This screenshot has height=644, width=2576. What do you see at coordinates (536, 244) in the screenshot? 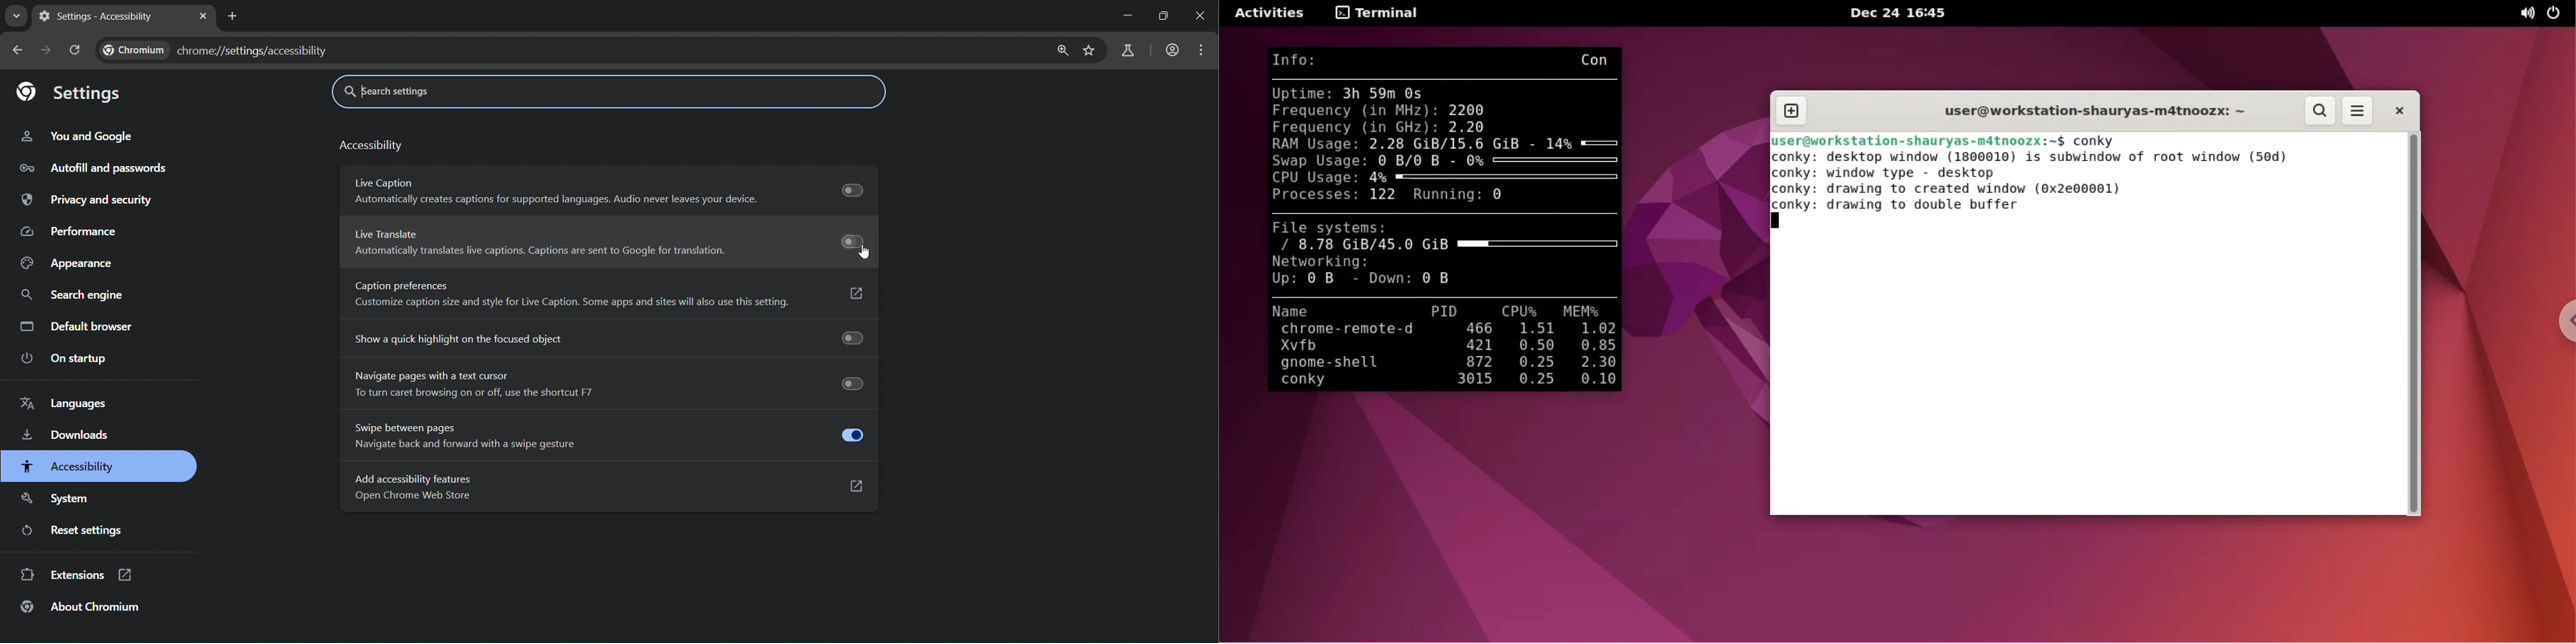
I see `Live Translate
Automatically translates live captions. Captions are sent to Google for translation.` at bounding box center [536, 244].